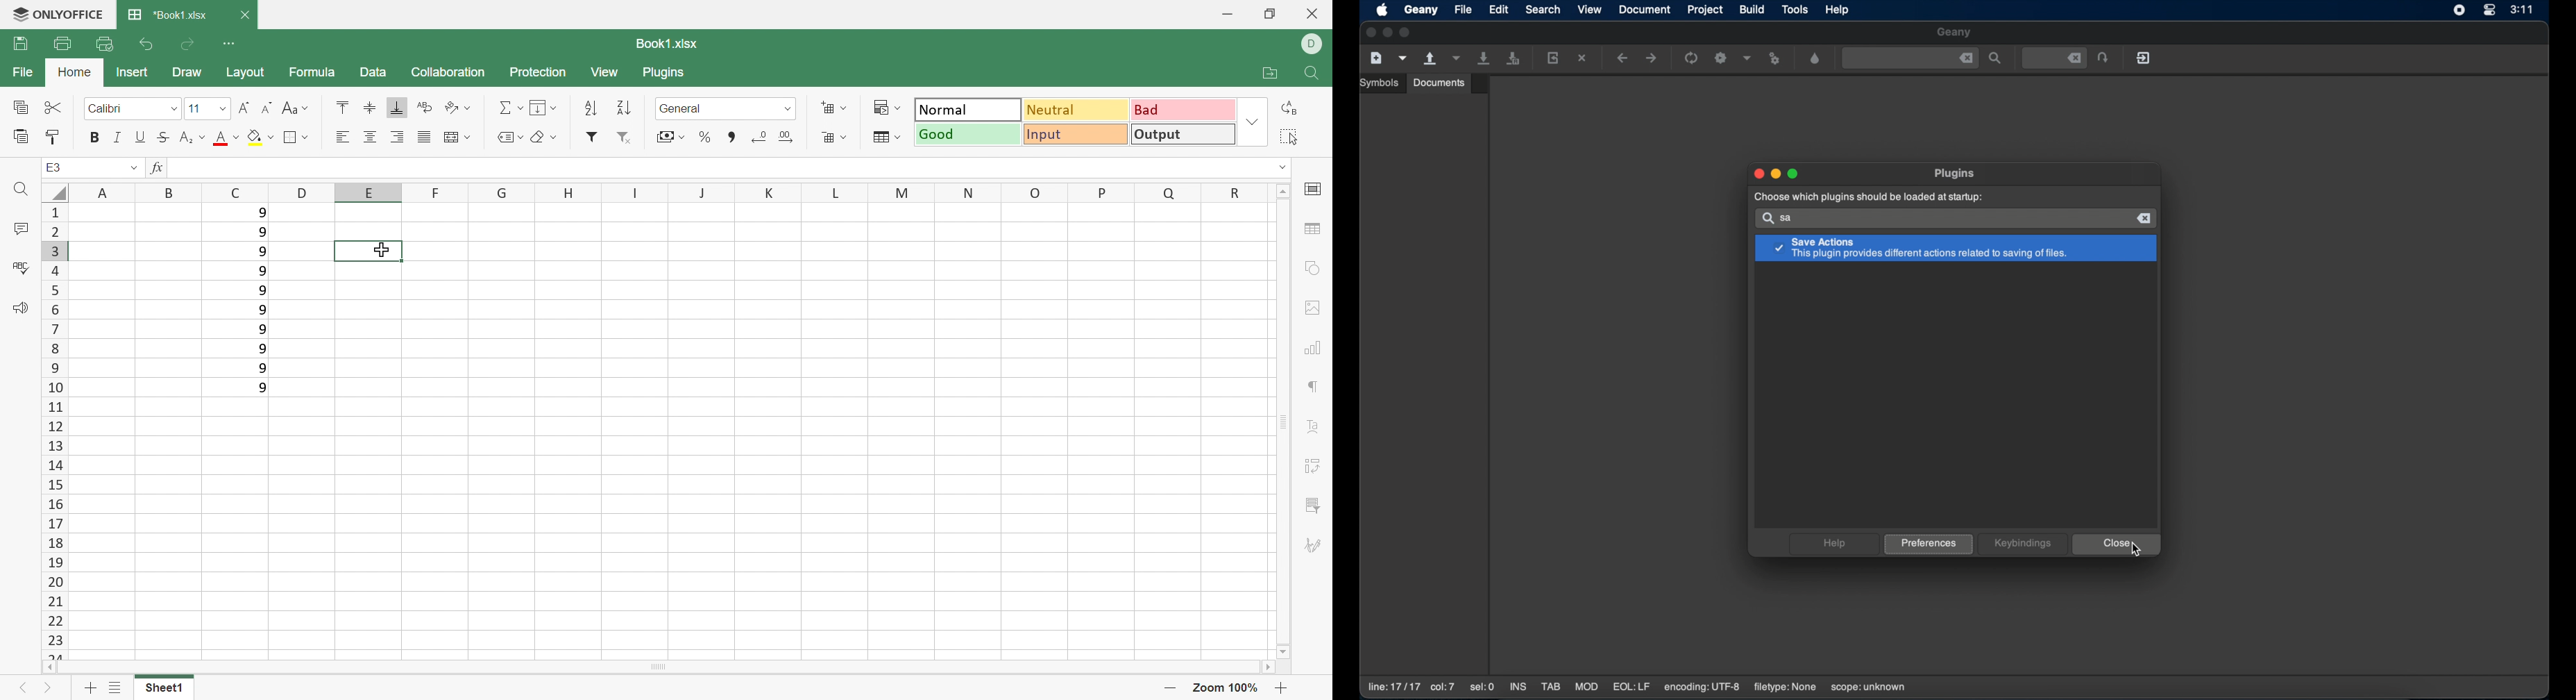  What do you see at coordinates (609, 75) in the screenshot?
I see `View` at bounding box center [609, 75].